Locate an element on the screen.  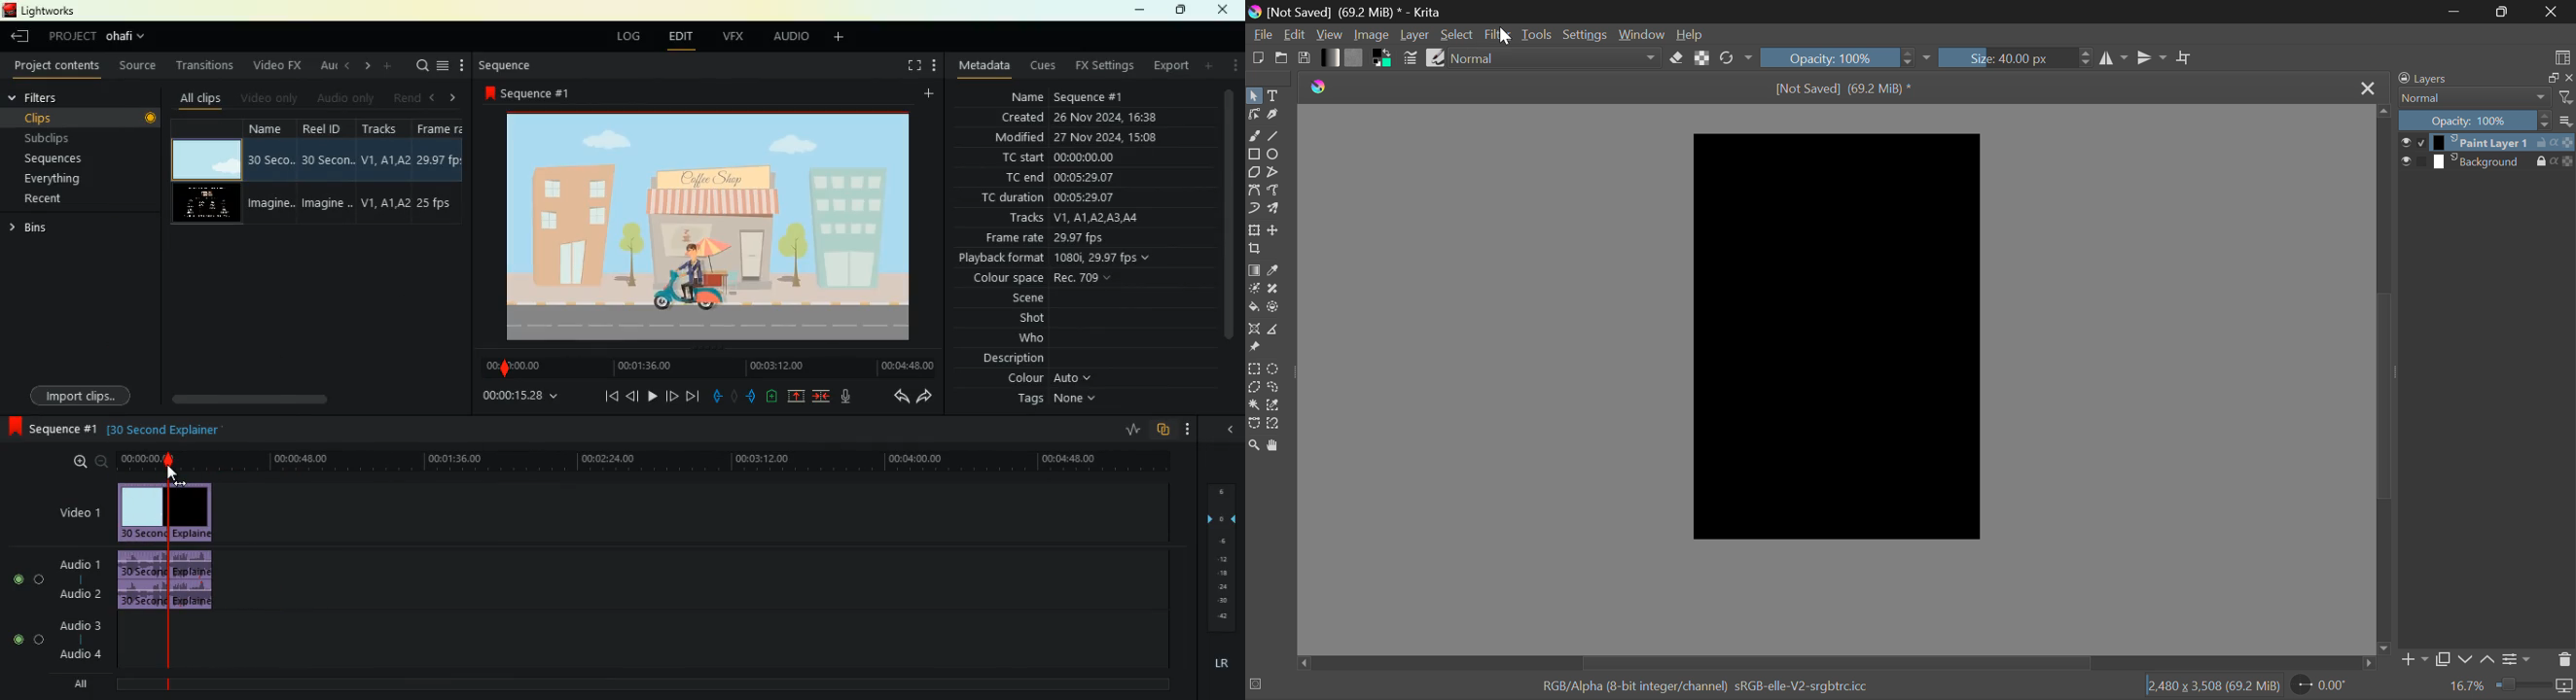
opacity is located at coordinates (2565, 160).